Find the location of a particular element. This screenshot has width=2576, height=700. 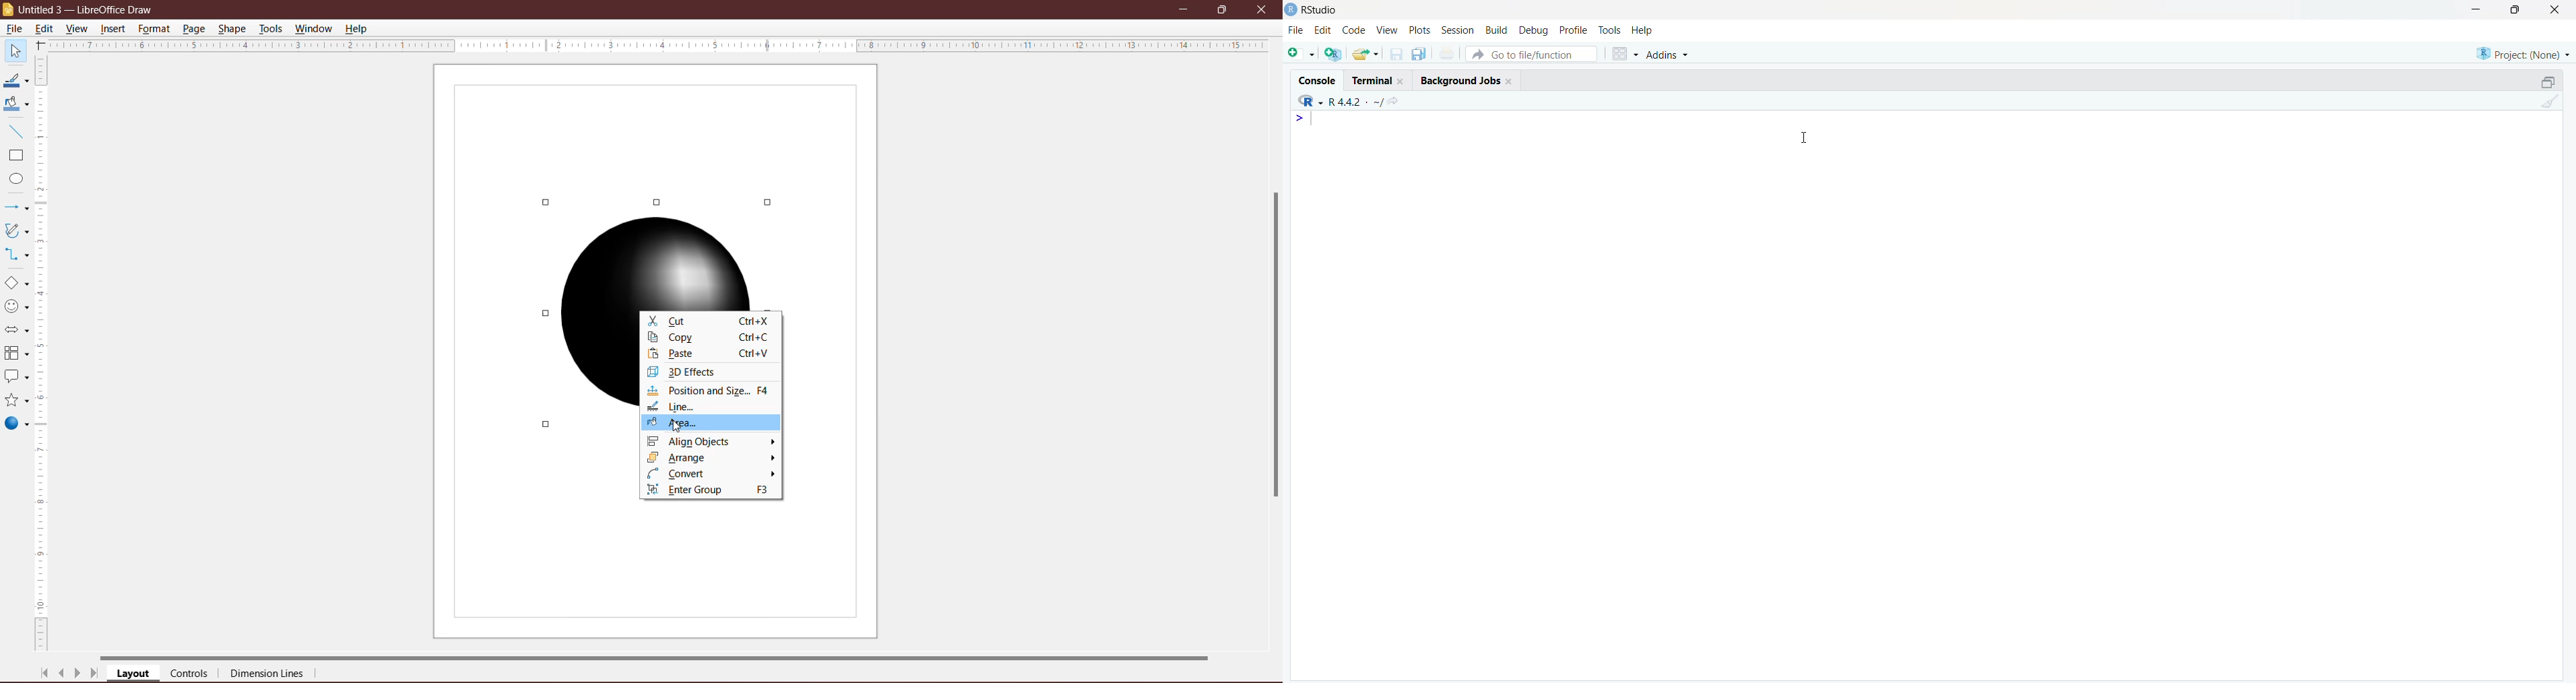

view is located at coordinates (1388, 31).